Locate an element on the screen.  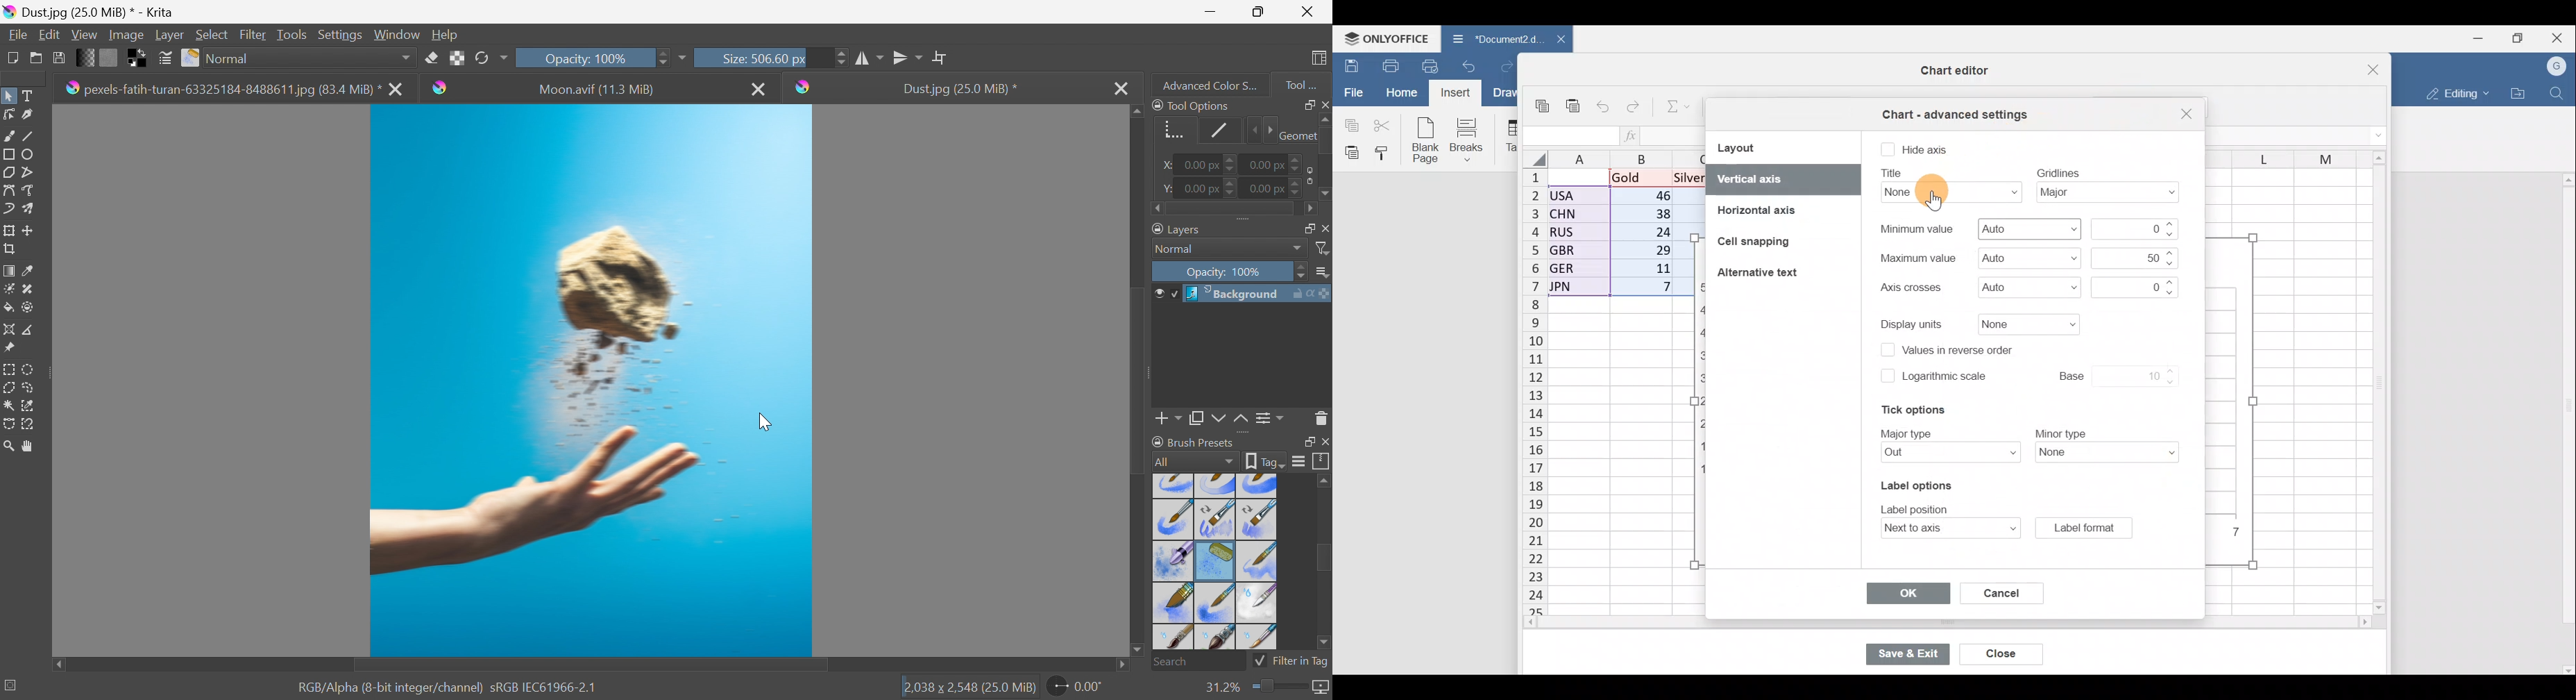
Window is located at coordinates (398, 33).